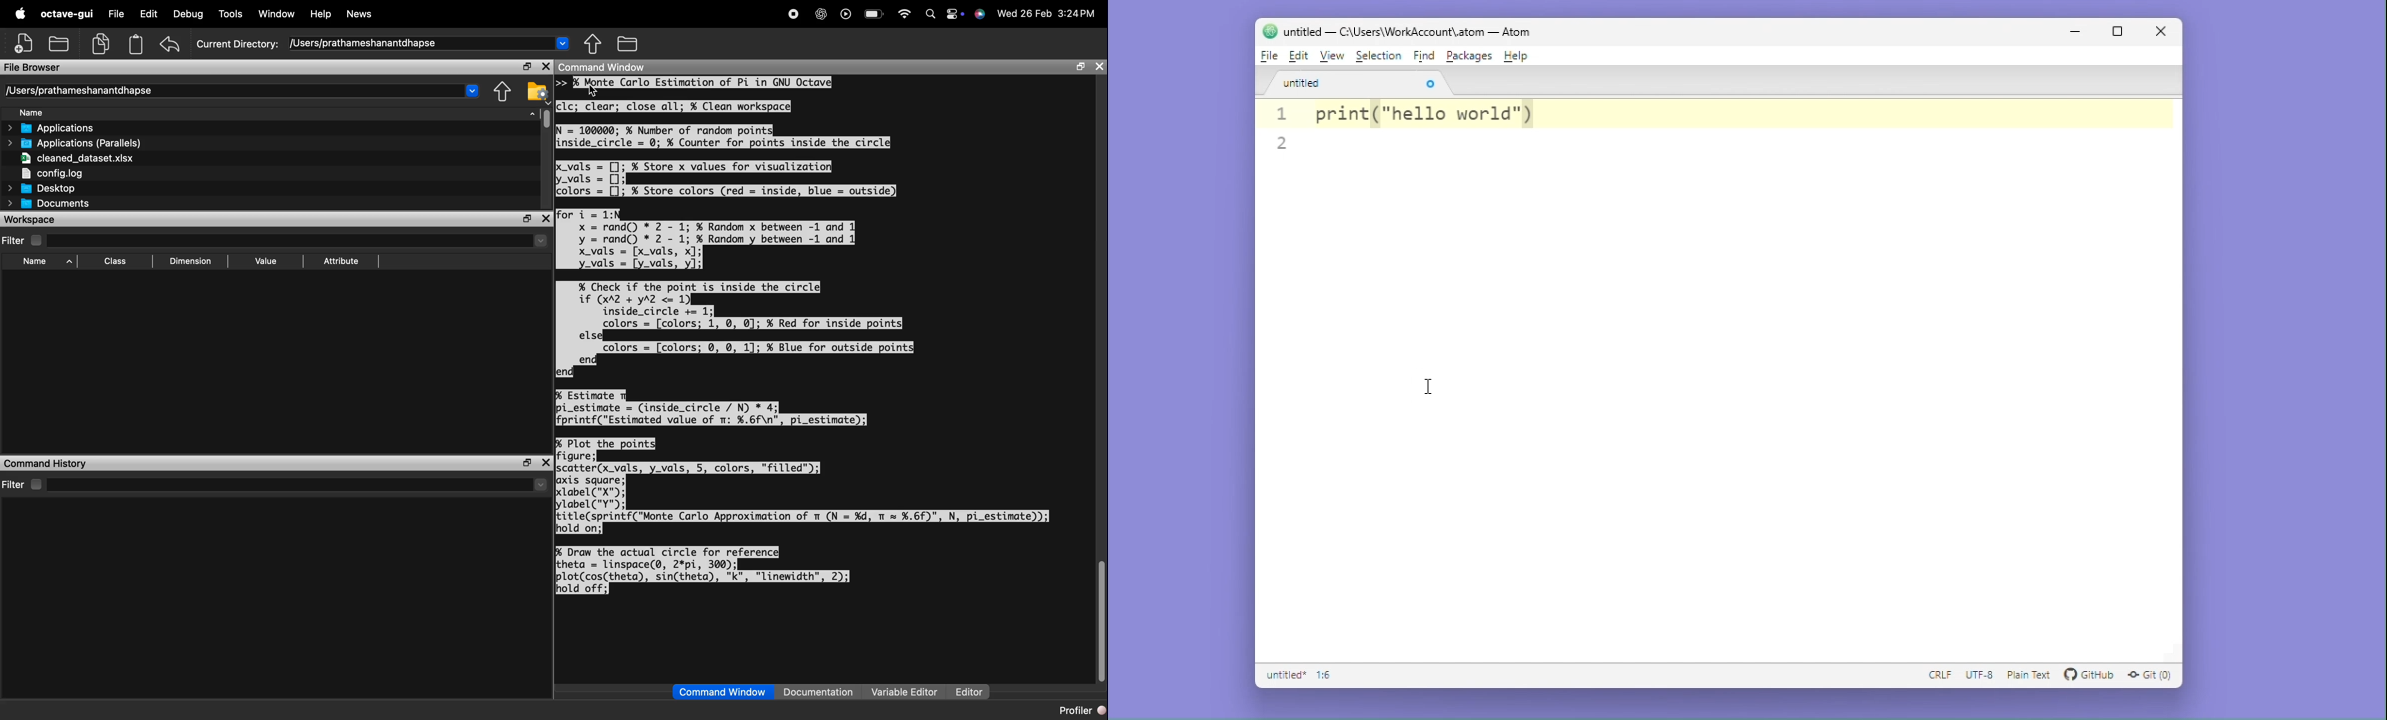  What do you see at coordinates (954, 15) in the screenshot?
I see `control center` at bounding box center [954, 15].